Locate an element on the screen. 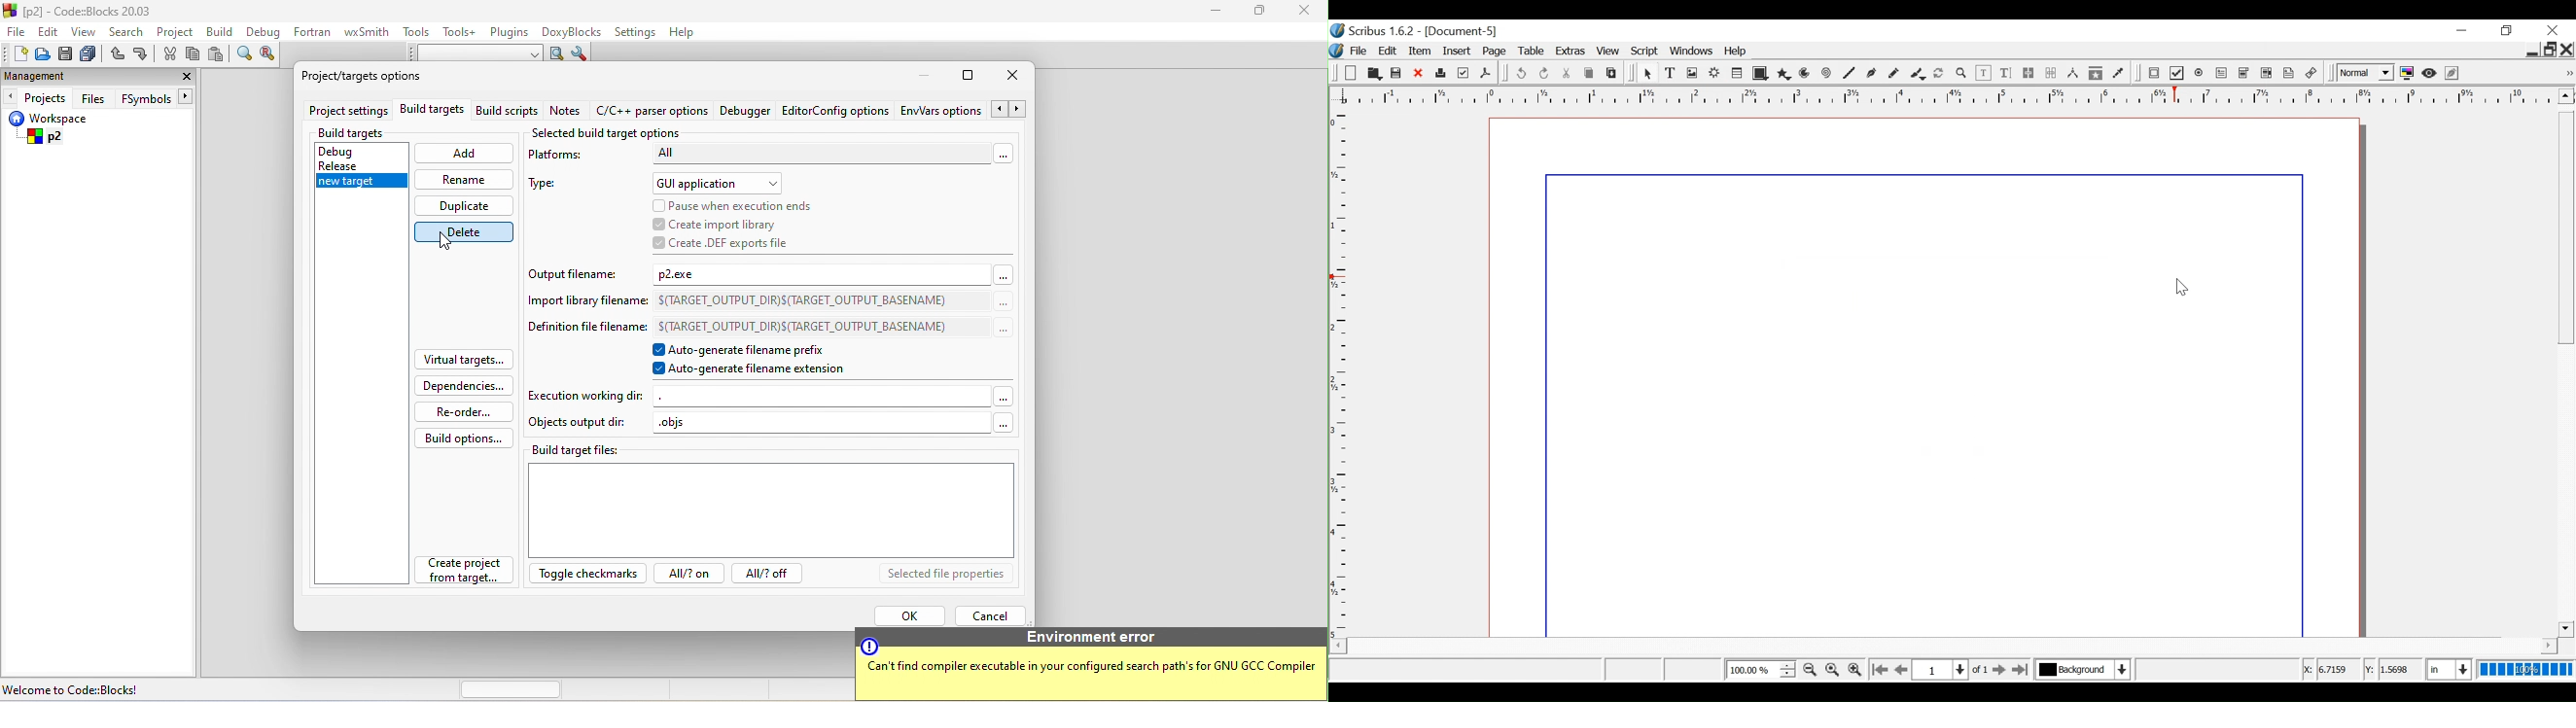 The width and height of the screenshot is (2576, 728). debug is located at coordinates (355, 149).